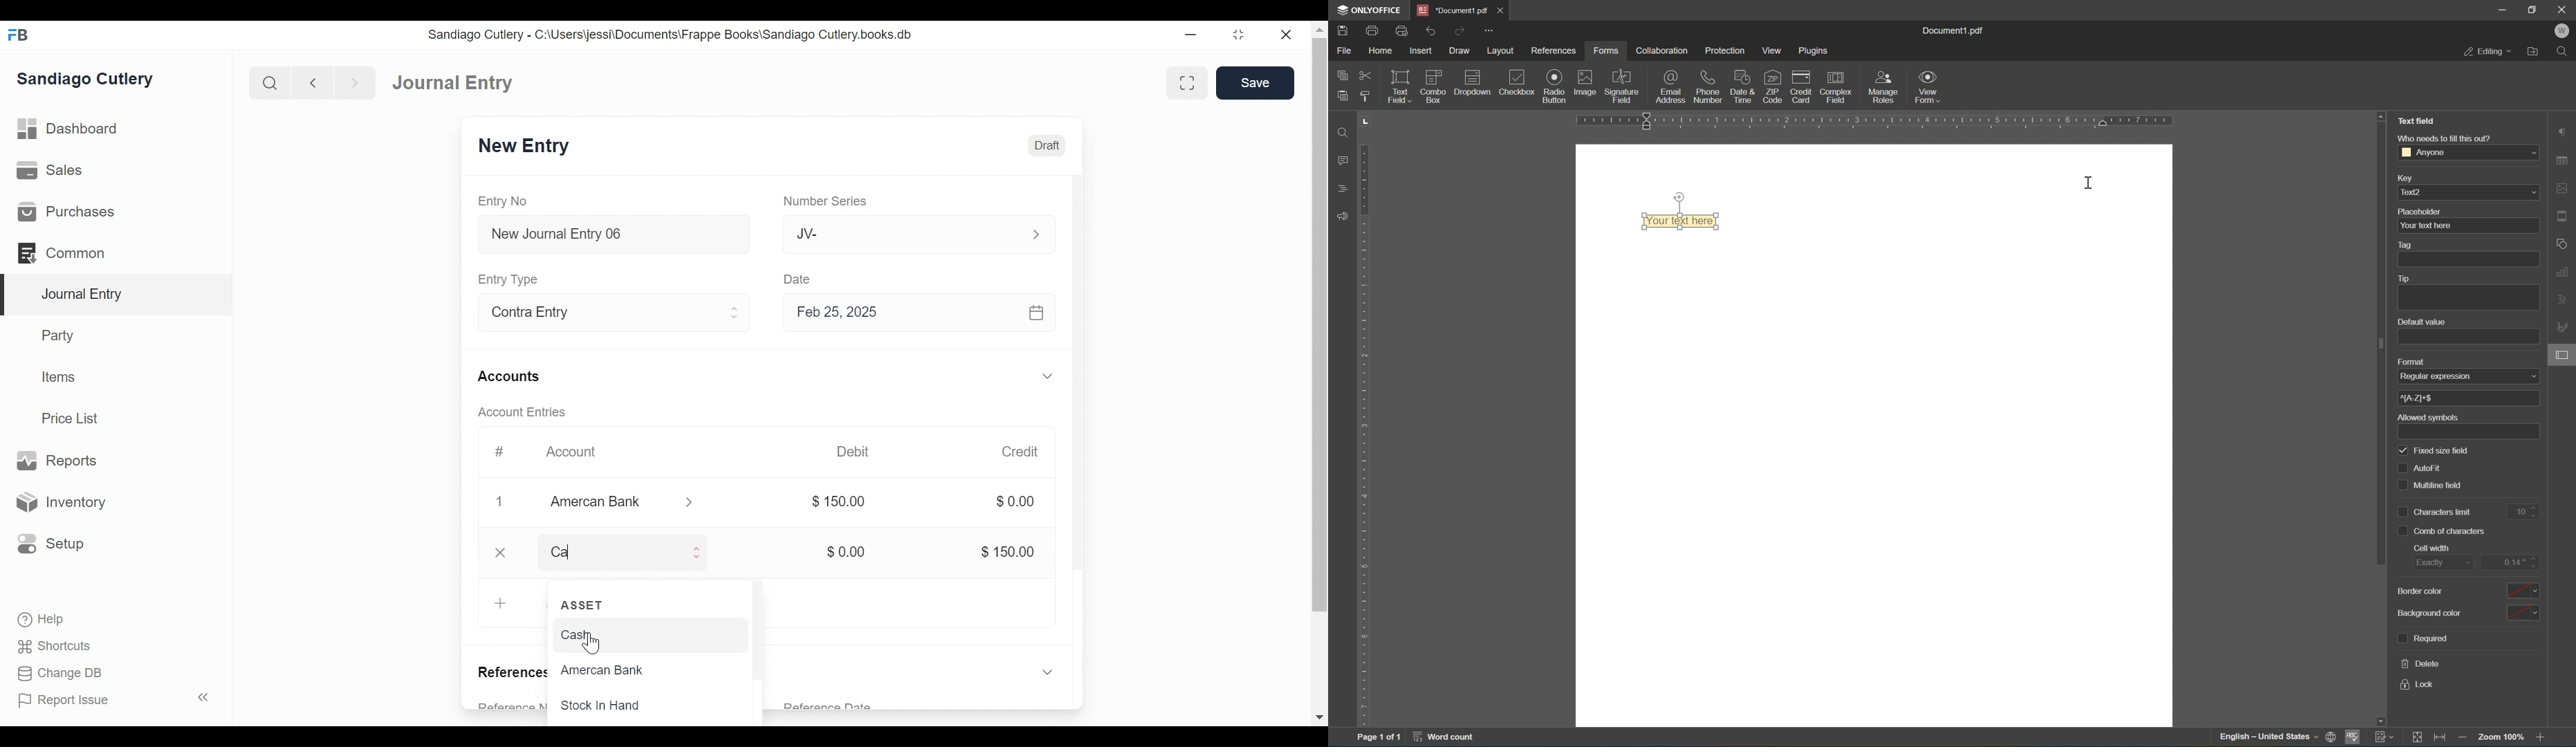 The width and height of the screenshot is (2576, 756). Describe the element at coordinates (87, 80) in the screenshot. I see `Sandiago Cutlery` at that location.